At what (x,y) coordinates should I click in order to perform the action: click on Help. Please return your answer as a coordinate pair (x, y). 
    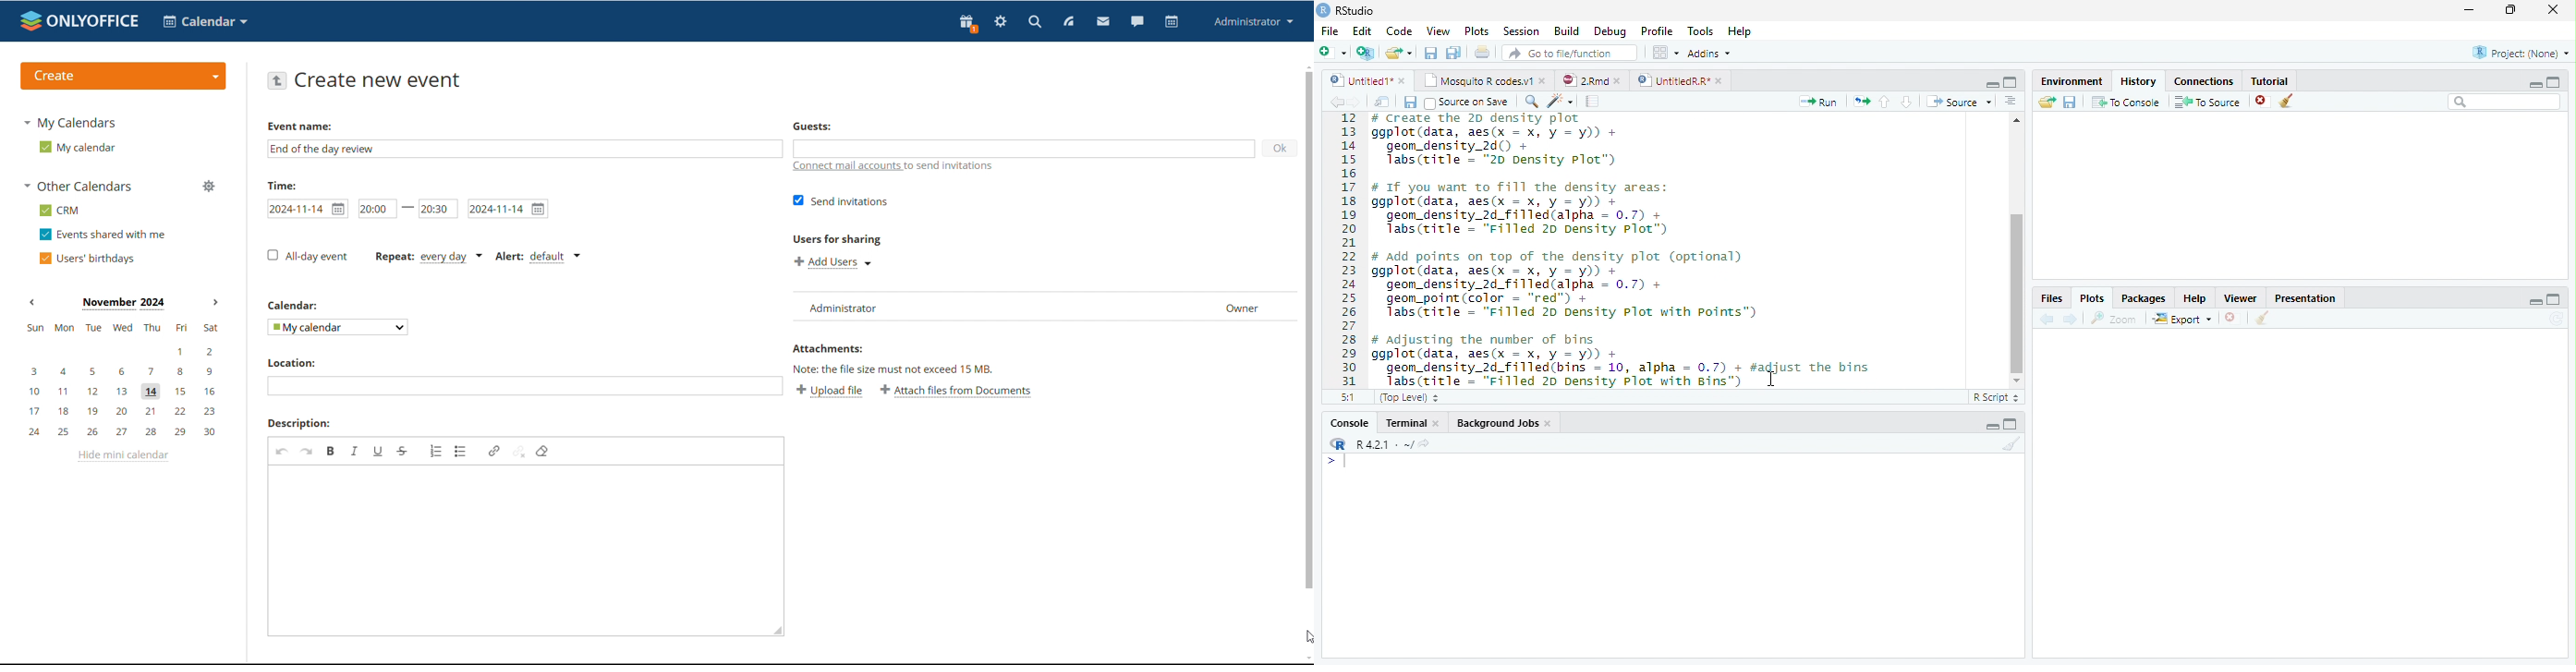
    Looking at the image, I should click on (2194, 300).